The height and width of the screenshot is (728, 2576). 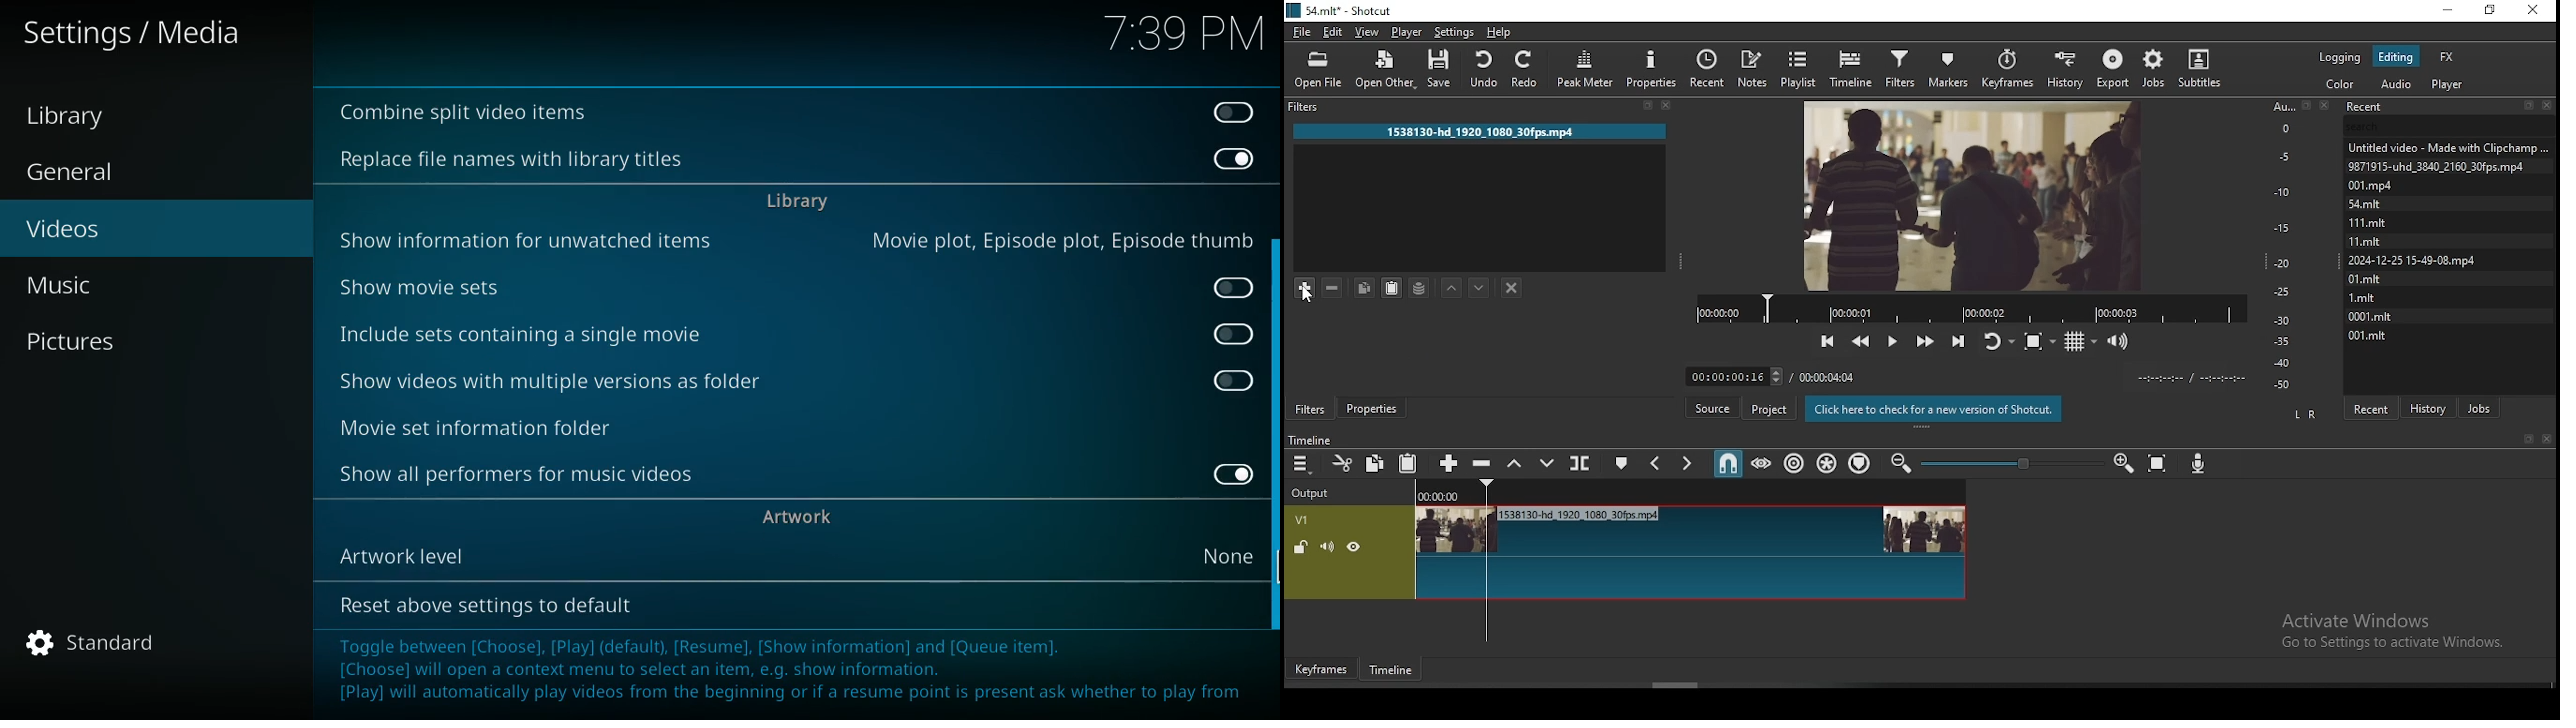 I want to click on time format, so click(x=2195, y=379).